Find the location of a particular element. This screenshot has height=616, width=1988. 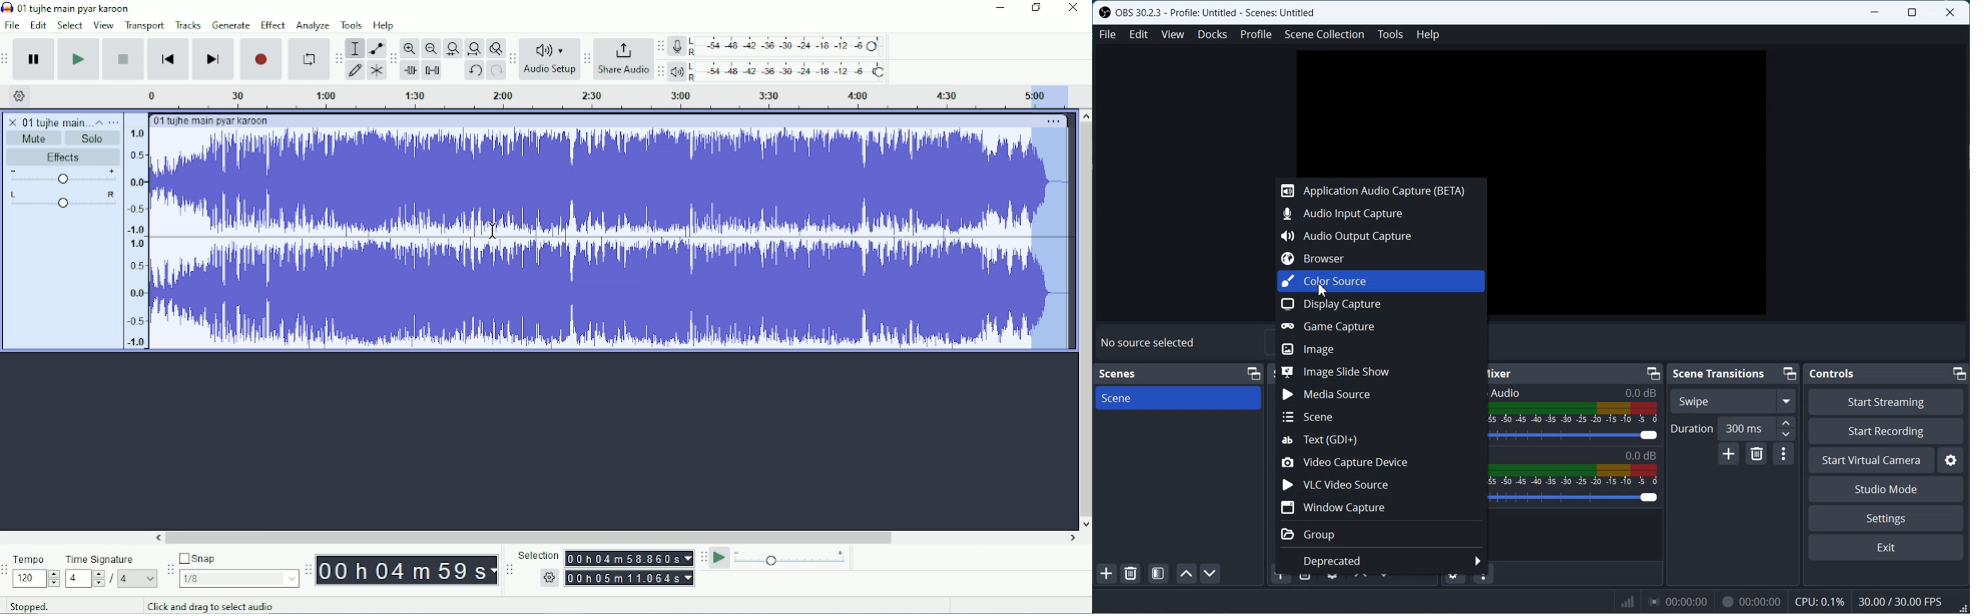

Move scene Down is located at coordinates (1210, 573).